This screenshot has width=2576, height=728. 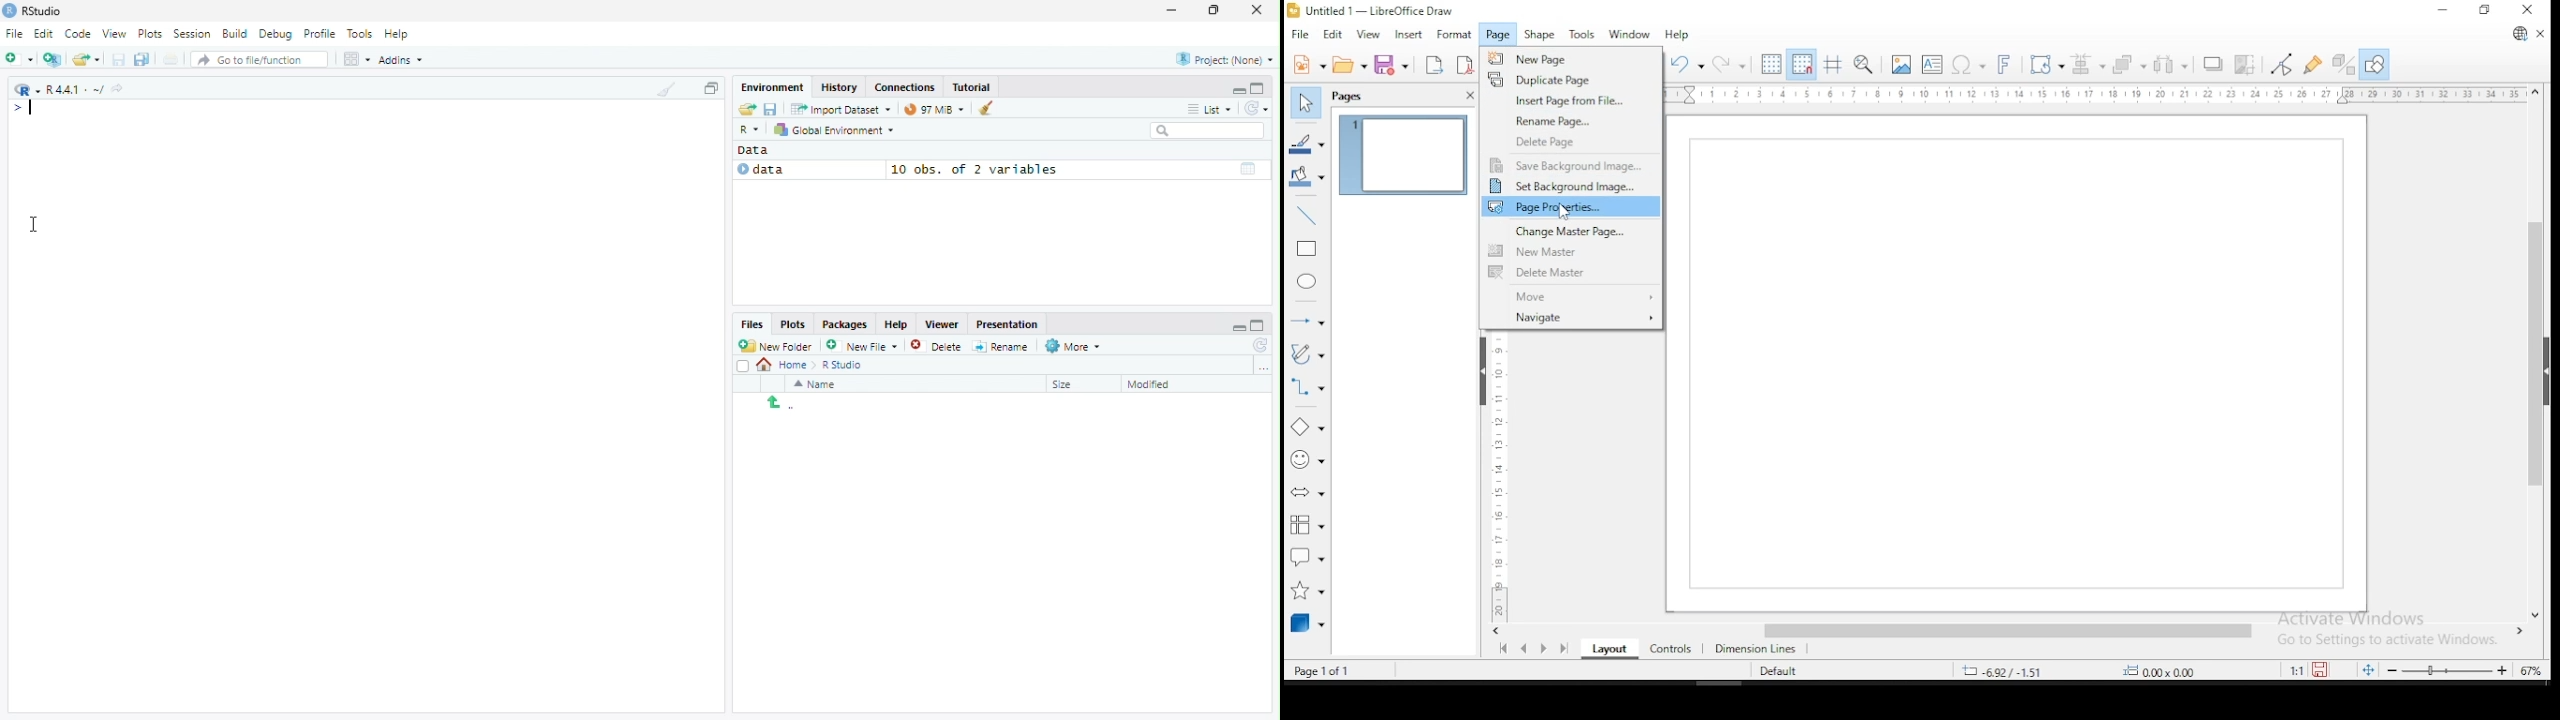 What do you see at coordinates (1769, 63) in the screenshot?
I see `show grids` at bounding box center [1769, 63].